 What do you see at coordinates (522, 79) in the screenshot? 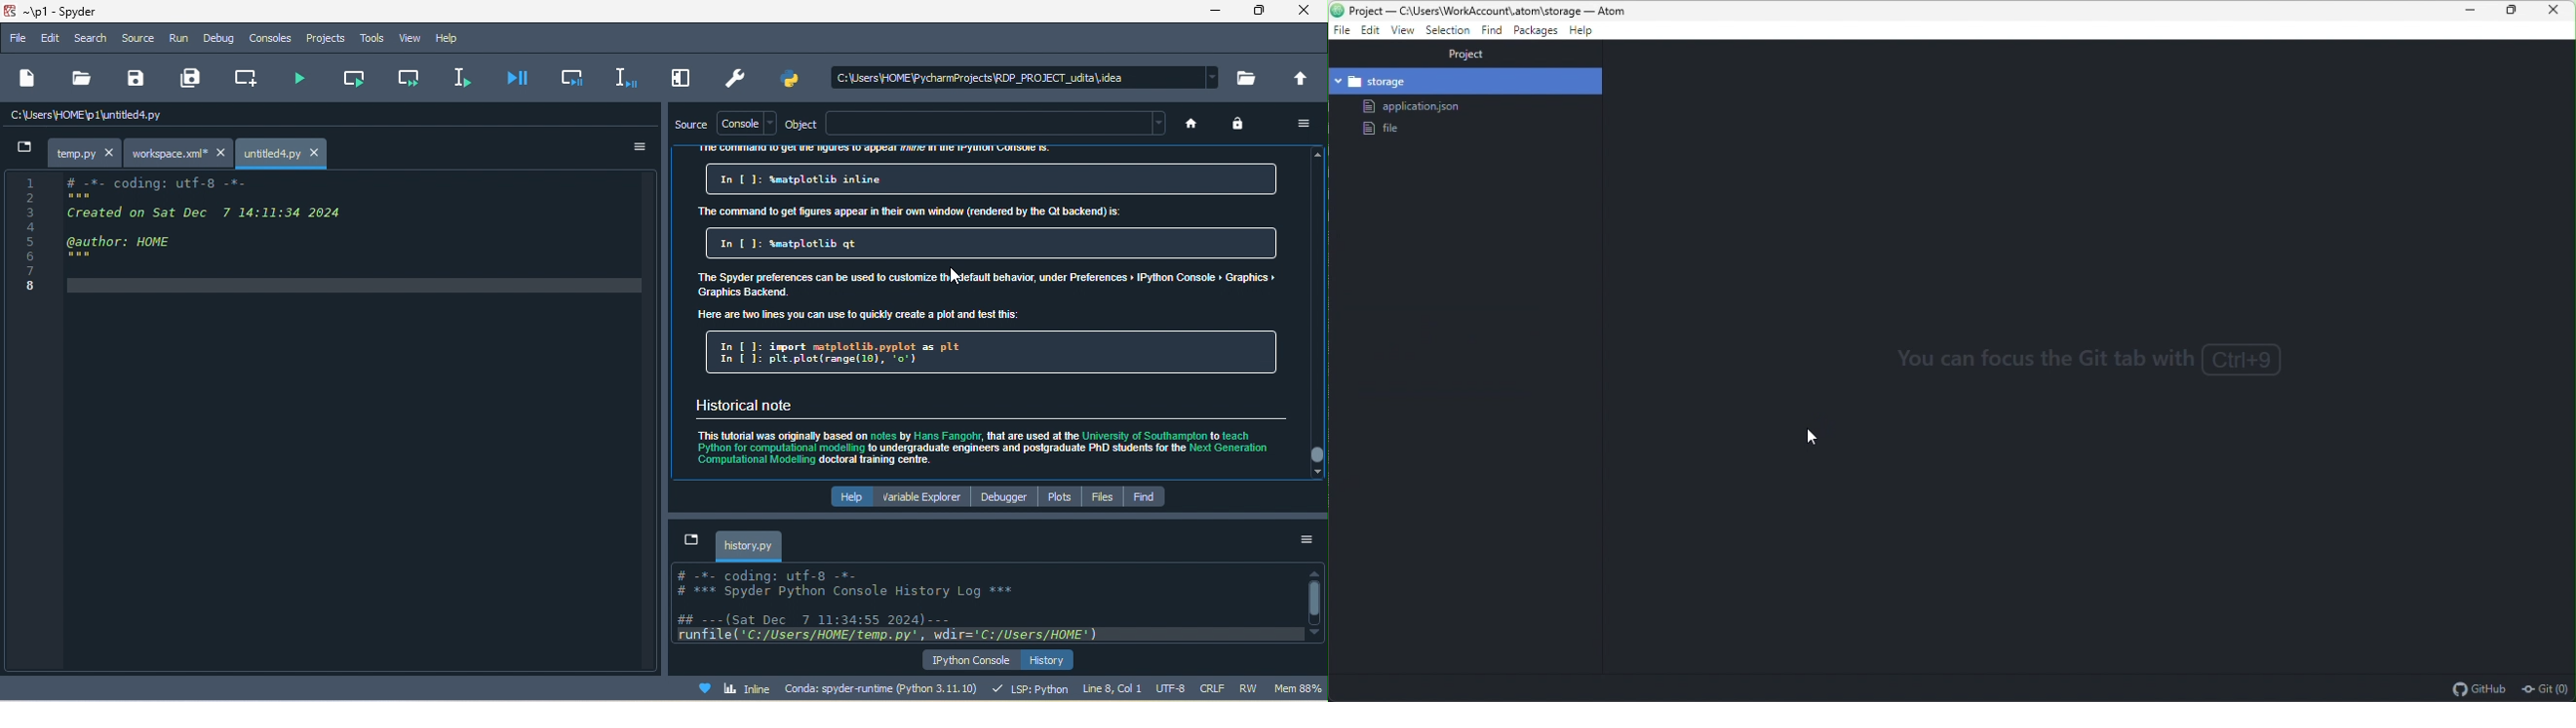
I see `debug file` at bounding box center [522, 79].